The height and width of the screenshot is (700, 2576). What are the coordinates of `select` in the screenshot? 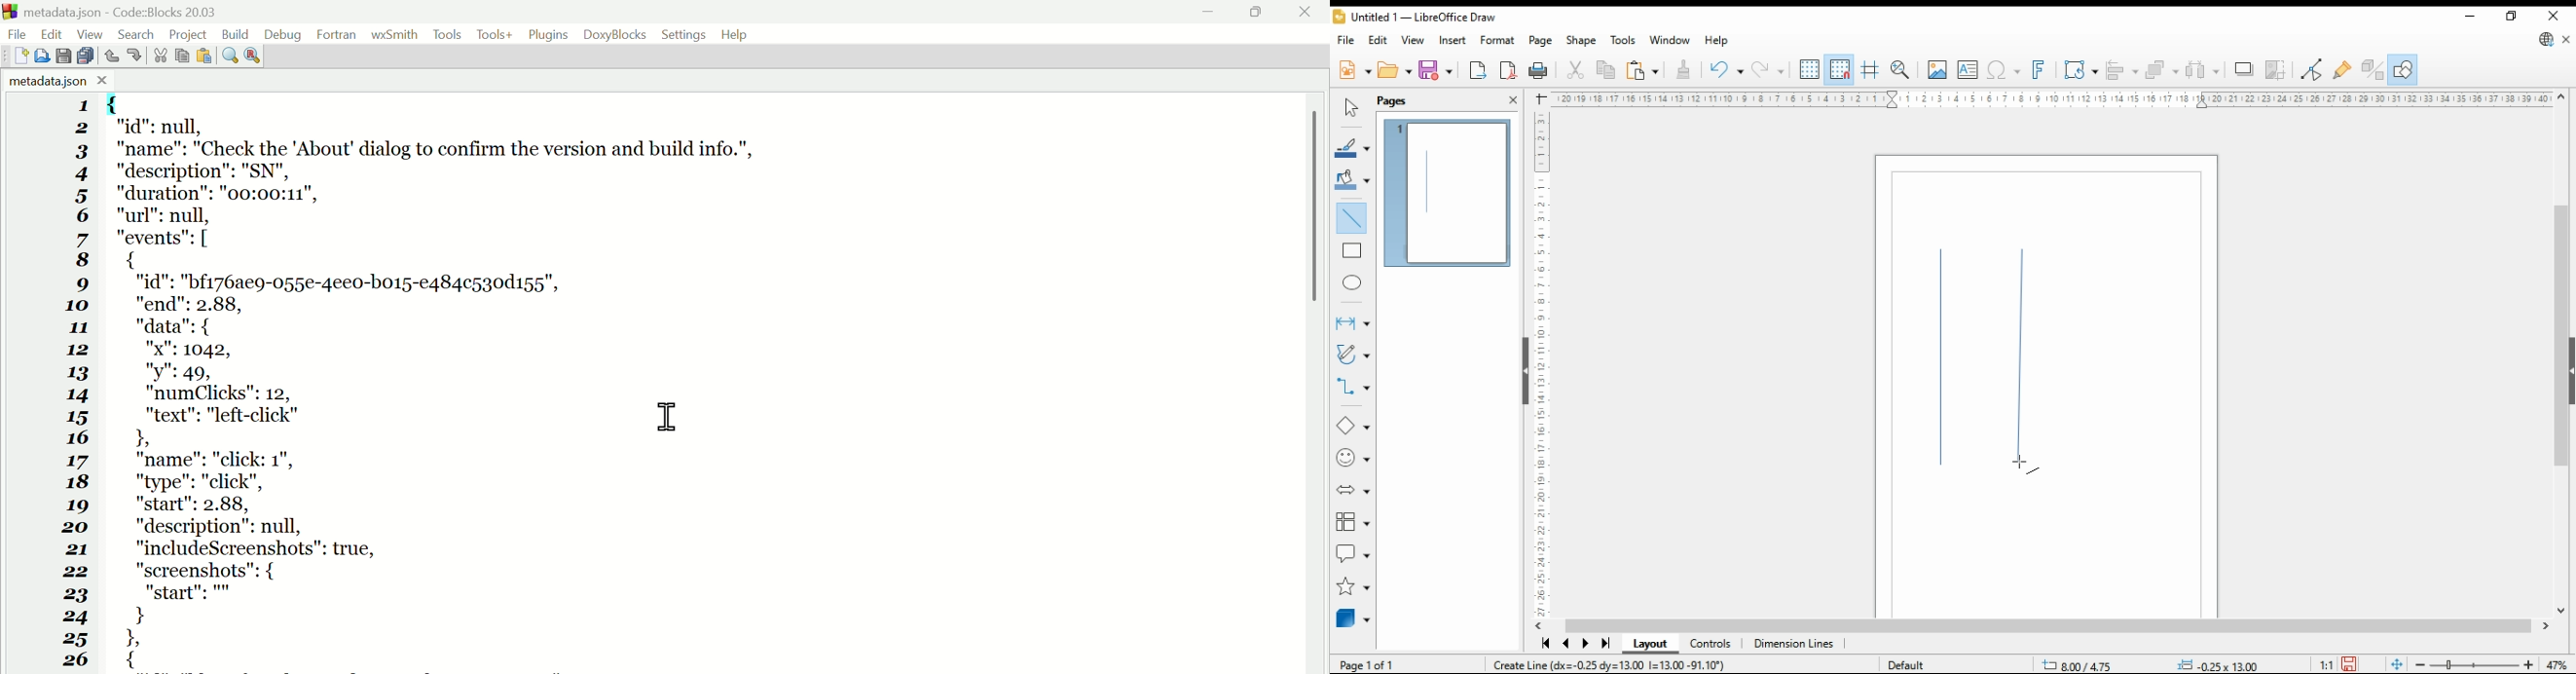 It's located at (1351, 107).